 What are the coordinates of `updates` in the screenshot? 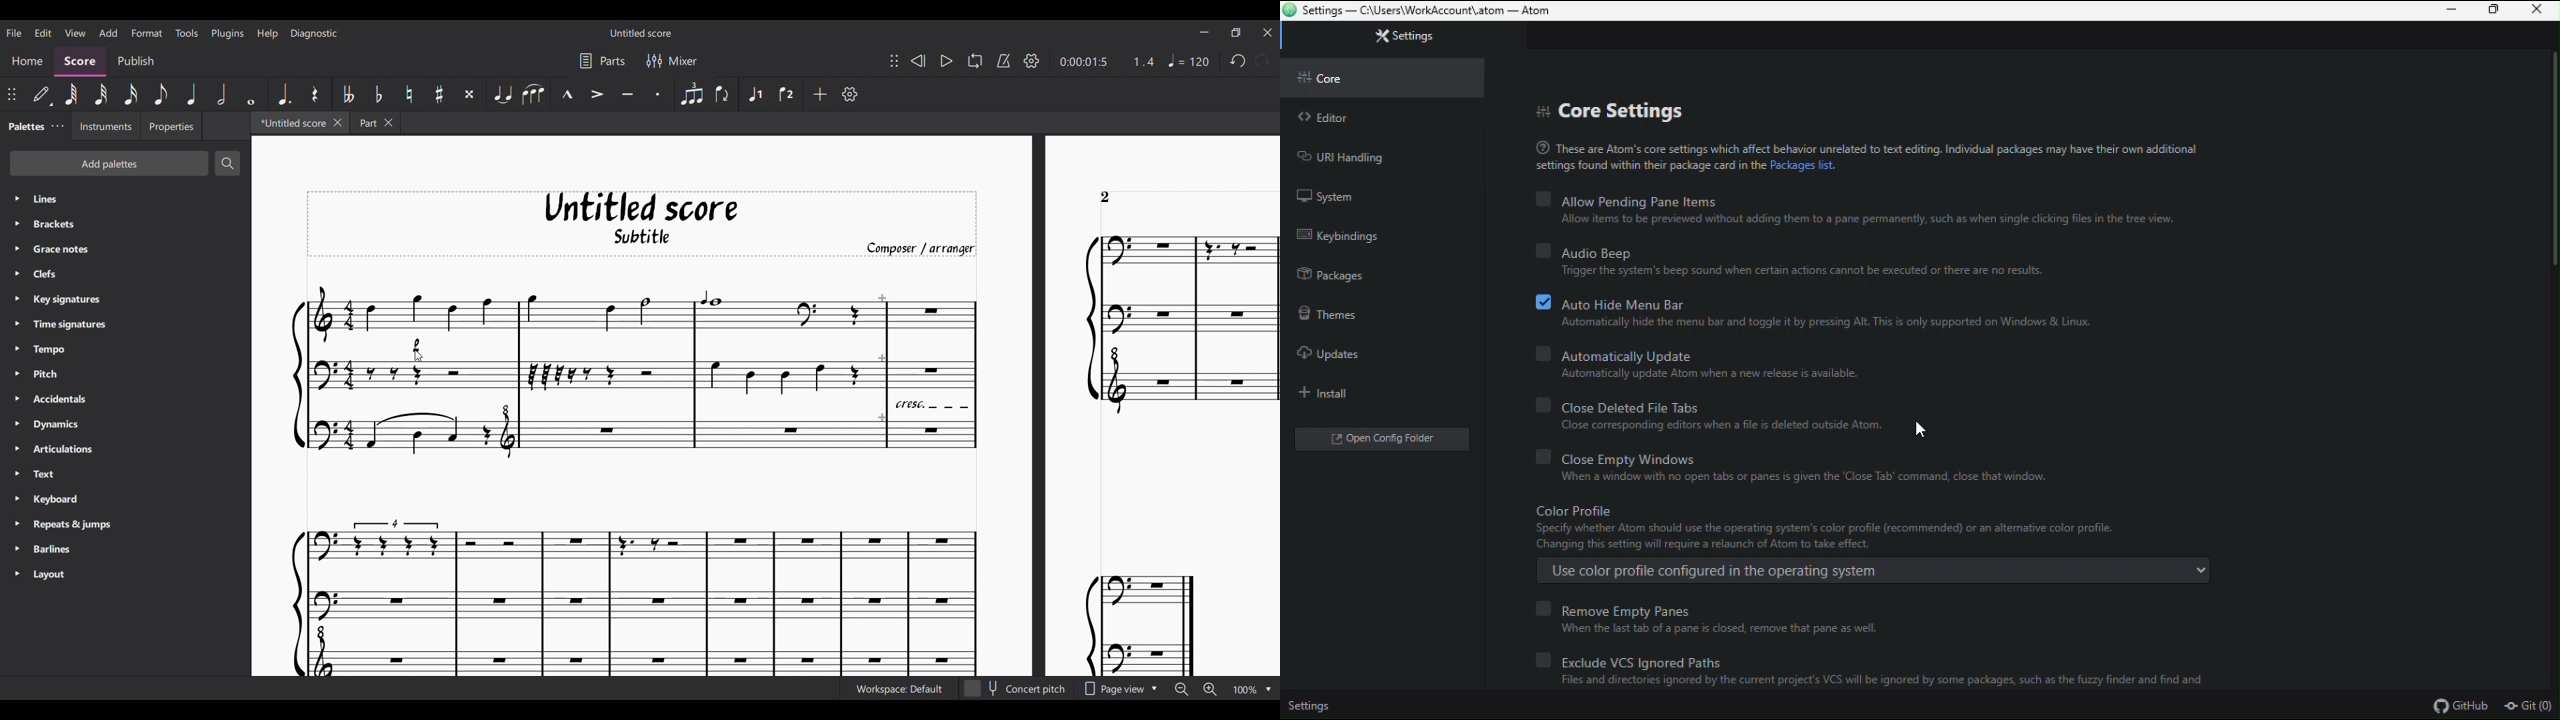 It's located at (1366, 349).